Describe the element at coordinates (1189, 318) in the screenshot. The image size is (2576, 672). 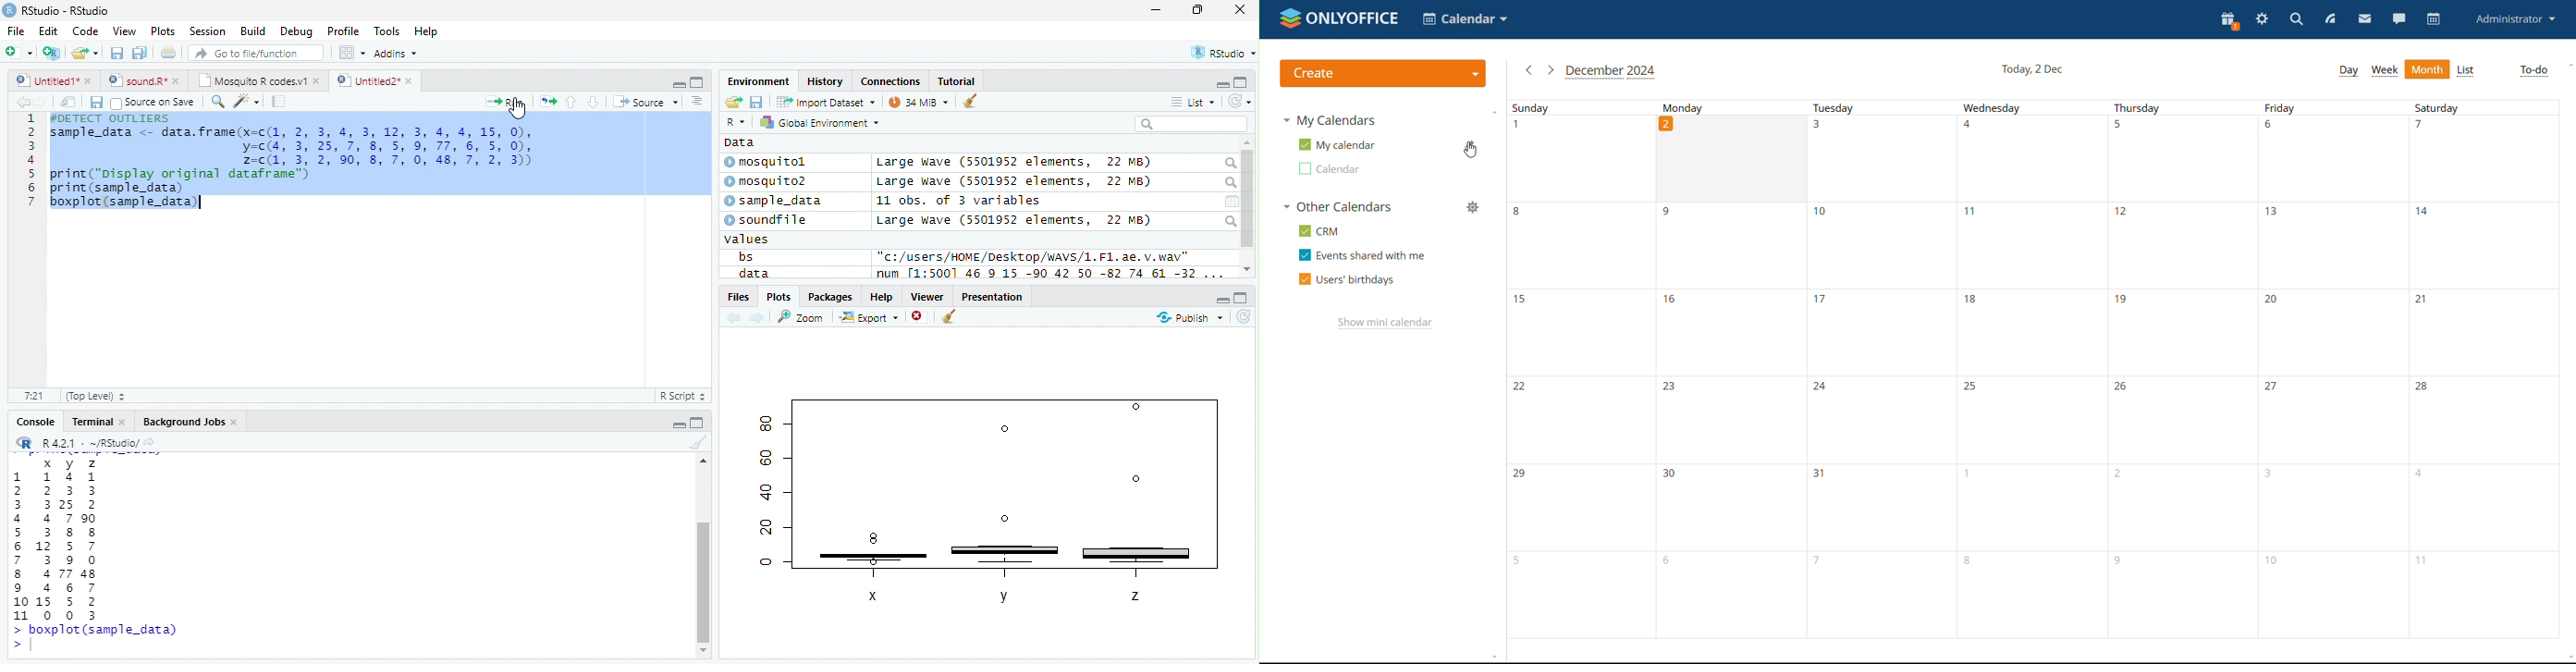
I see `Publish` at that location.